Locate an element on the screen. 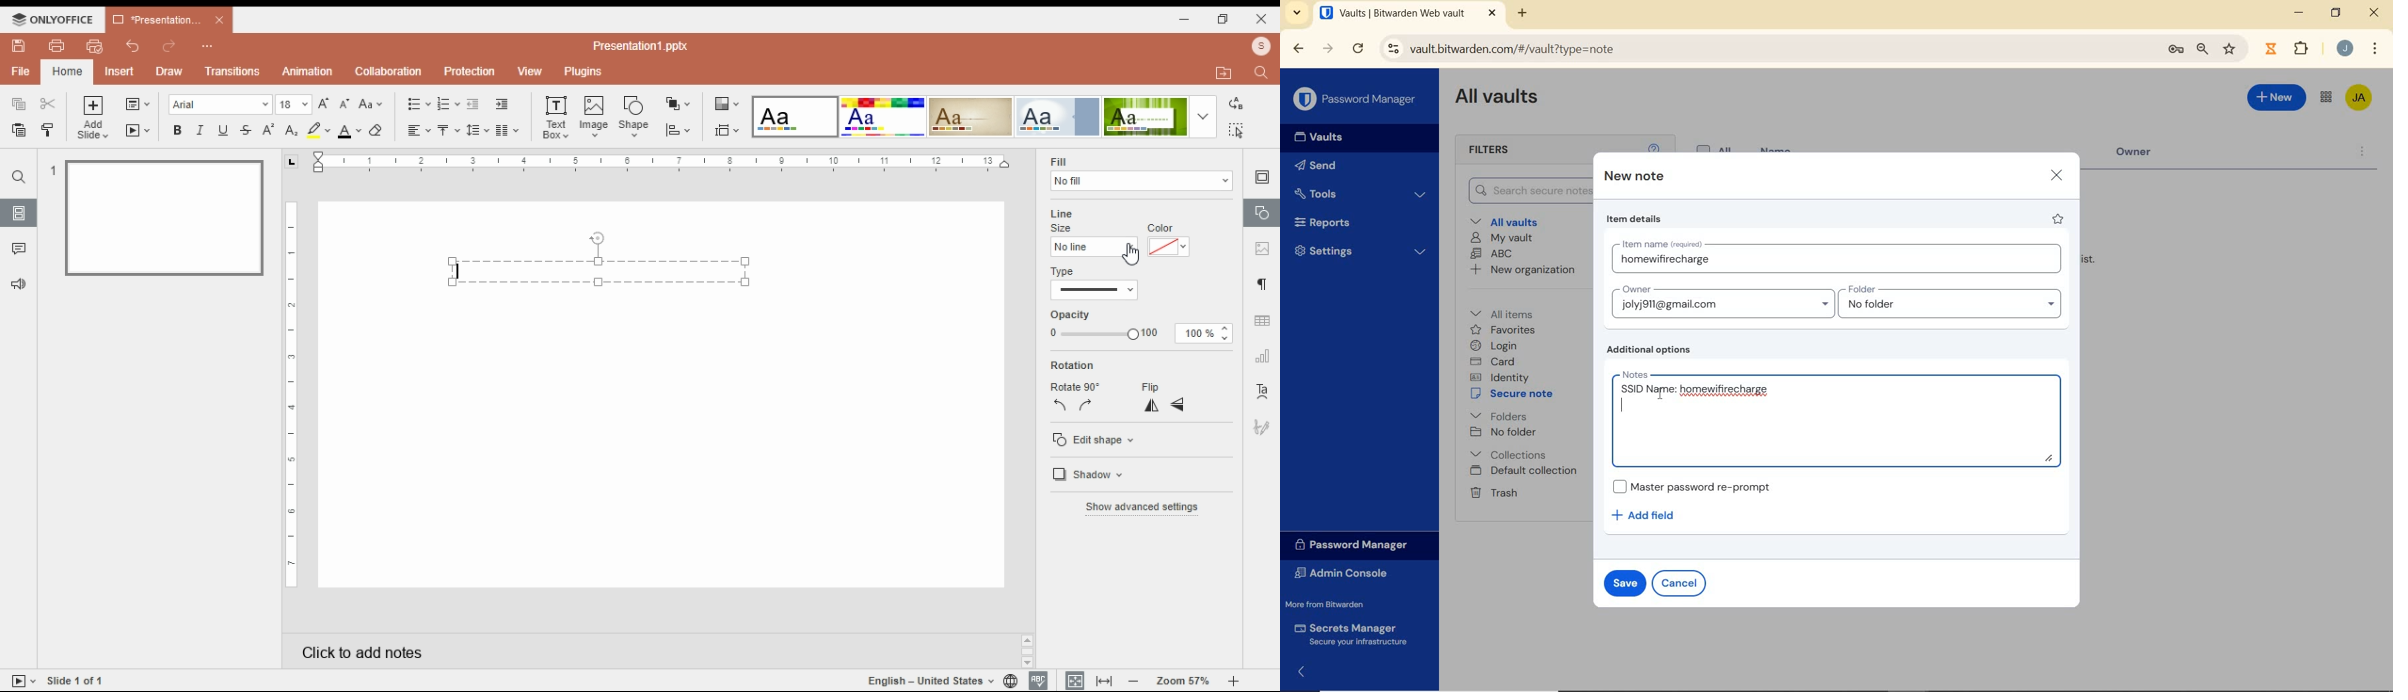  ONLYOFFICE is located at coordinates (54, 19).